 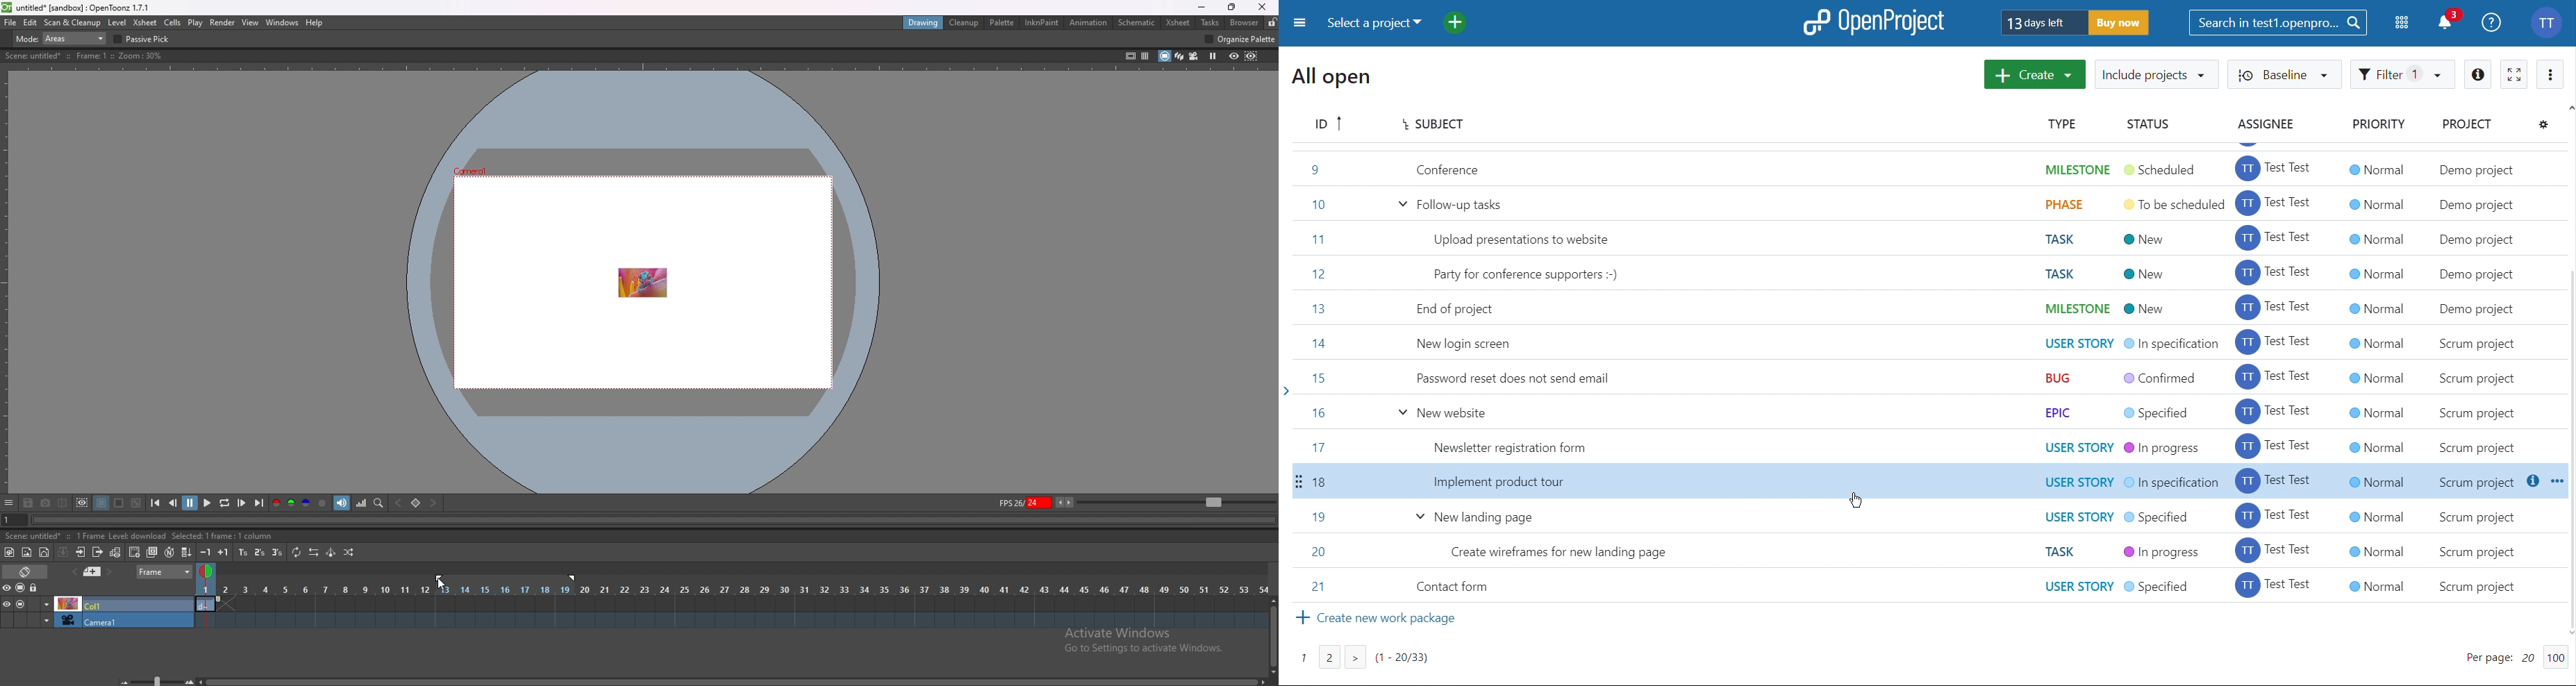 I want to click on Assignee, so click(x=2268, y=124).